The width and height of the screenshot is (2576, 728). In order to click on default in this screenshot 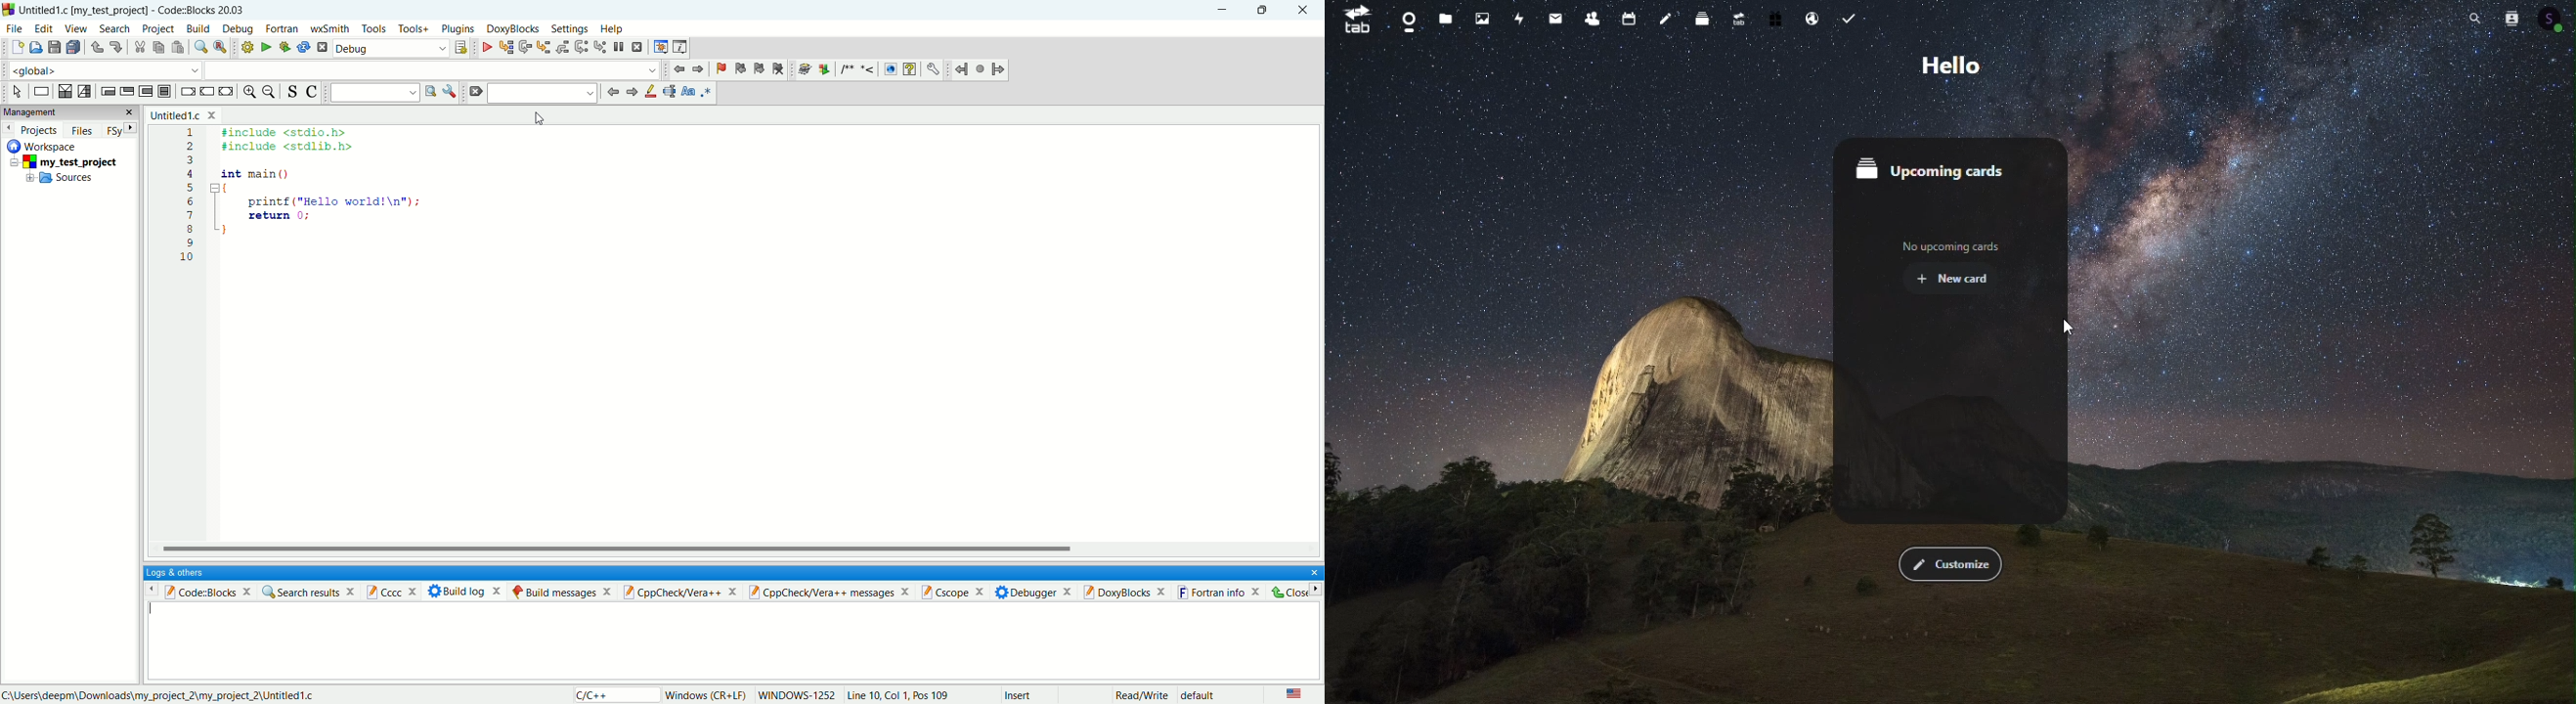, I will do `click(1200, 696)`.